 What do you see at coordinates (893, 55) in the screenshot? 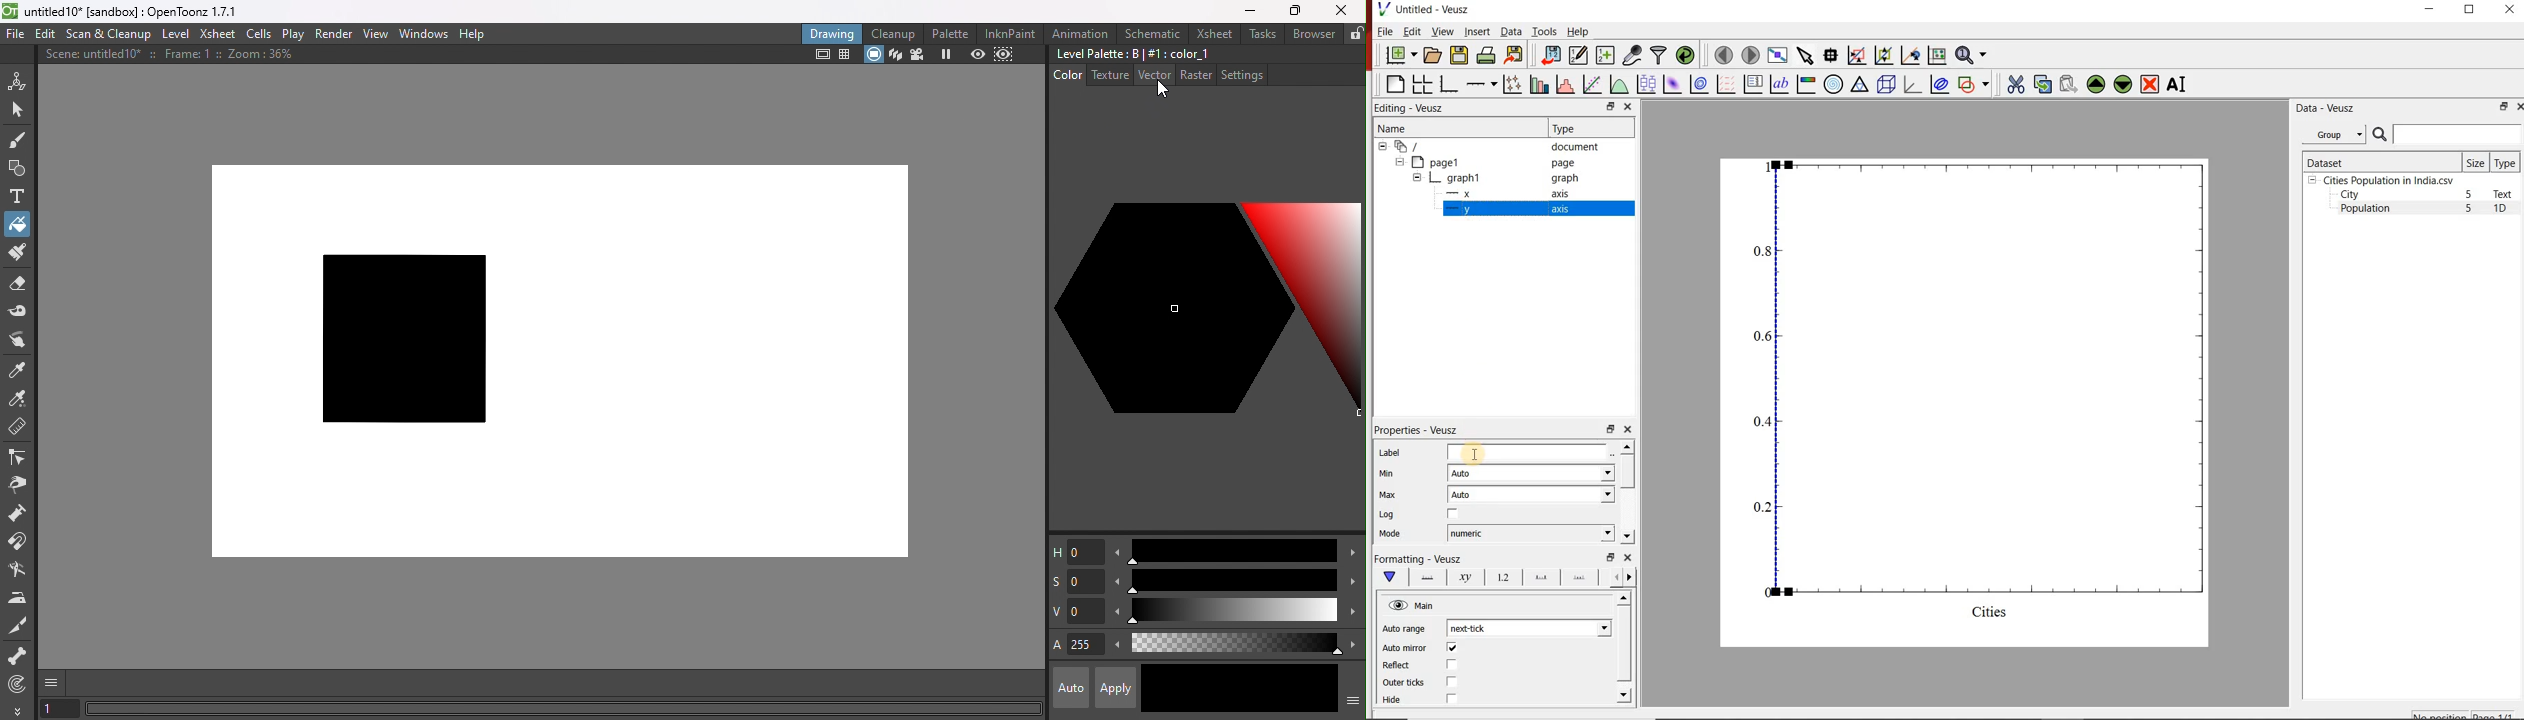
I see `3D View` at bounding box center [893, 55].